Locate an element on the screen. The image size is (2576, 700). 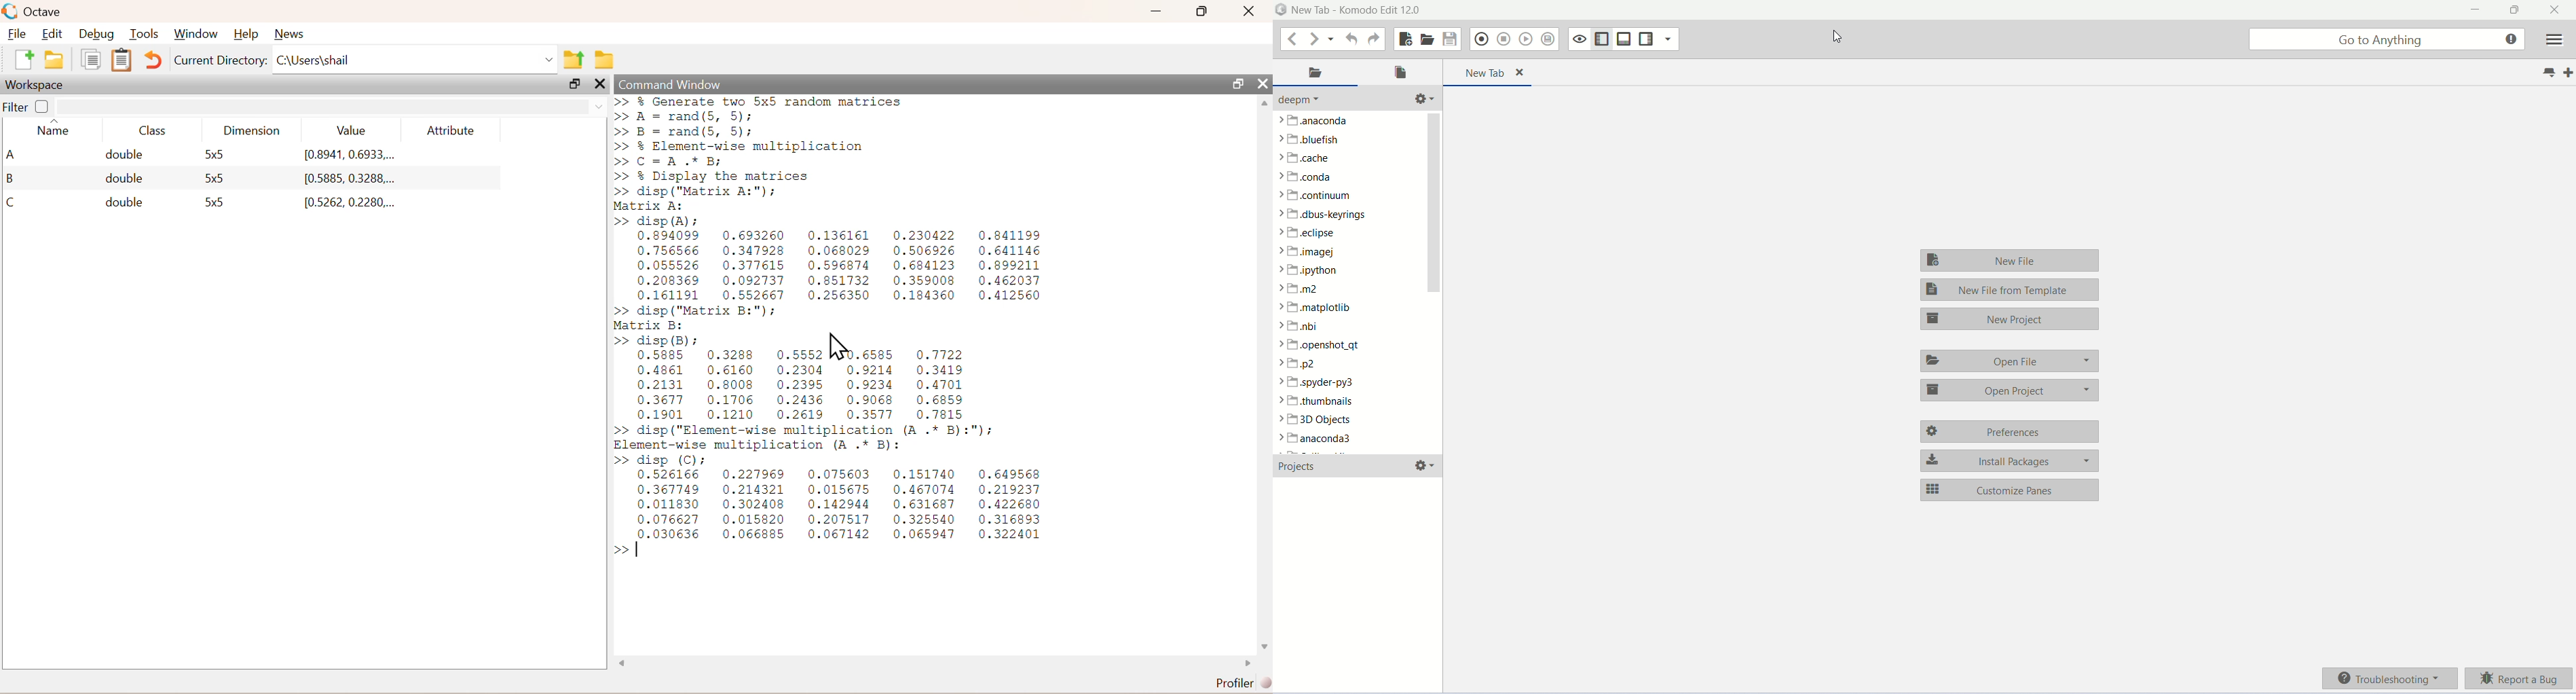
new tab is located at coordinates (1489, 73).